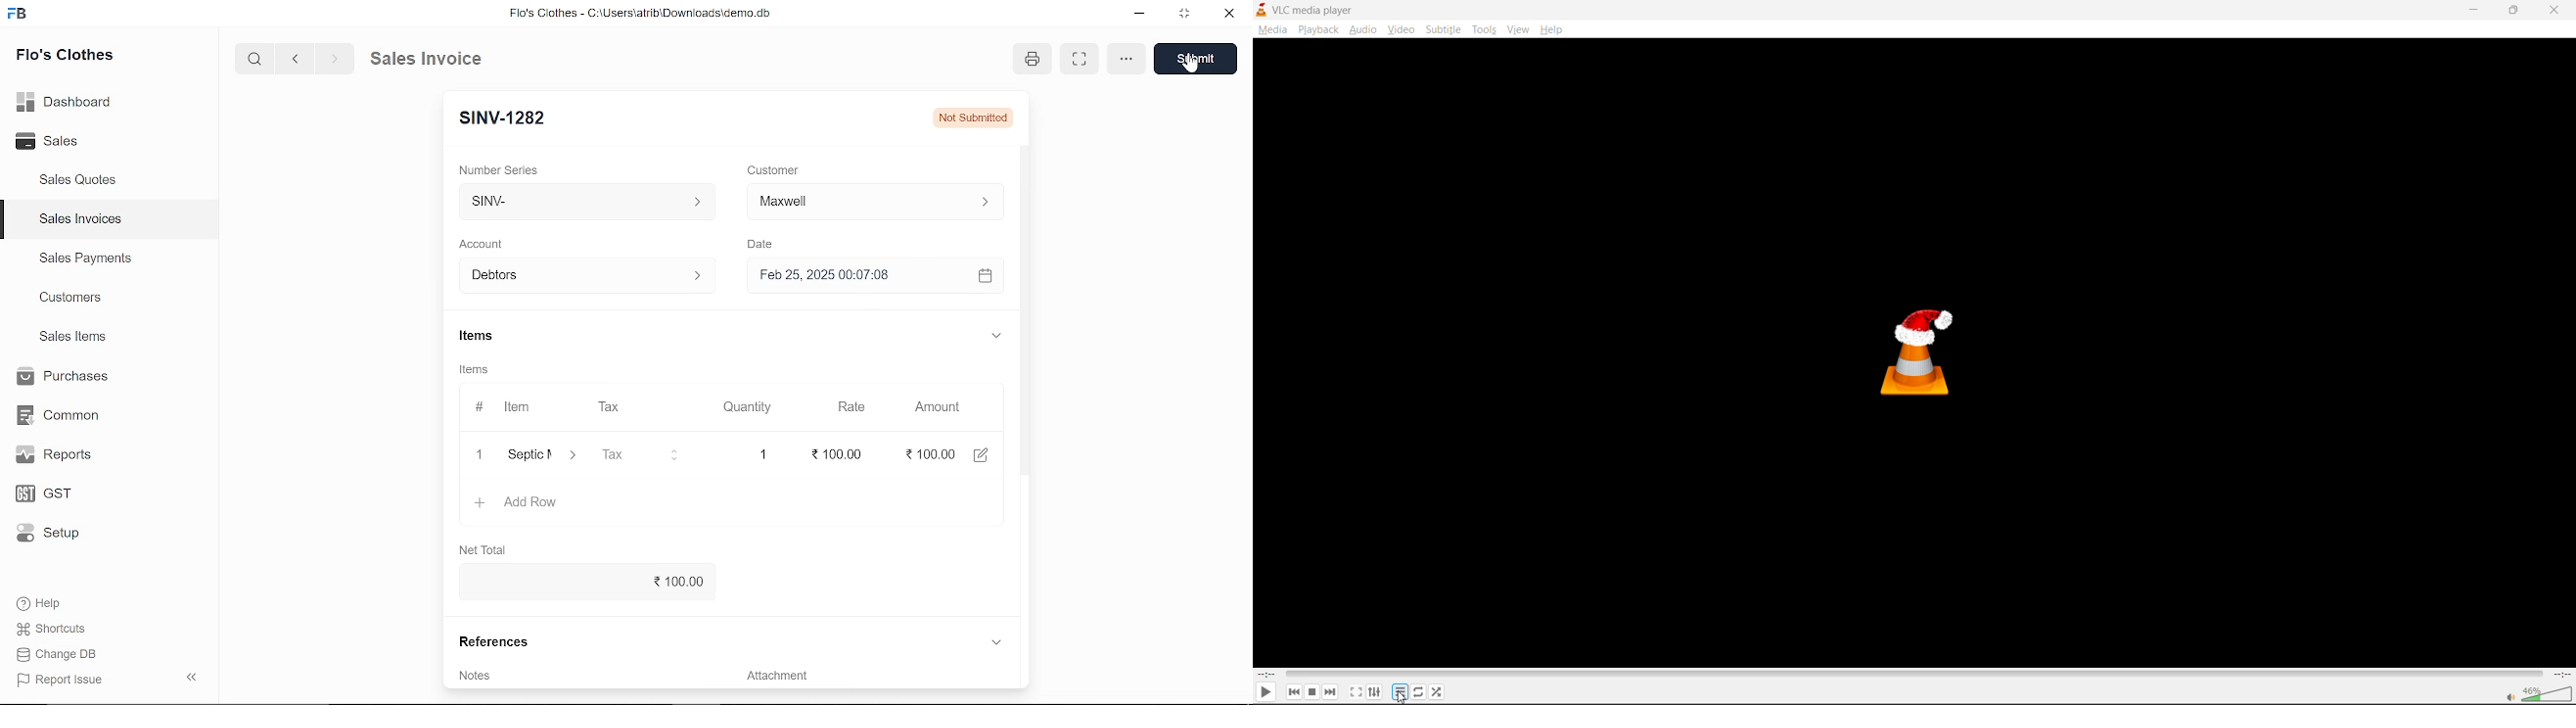 This screenshot has width=2576, height=728. I want to click on 100.00, so click(836, 453).